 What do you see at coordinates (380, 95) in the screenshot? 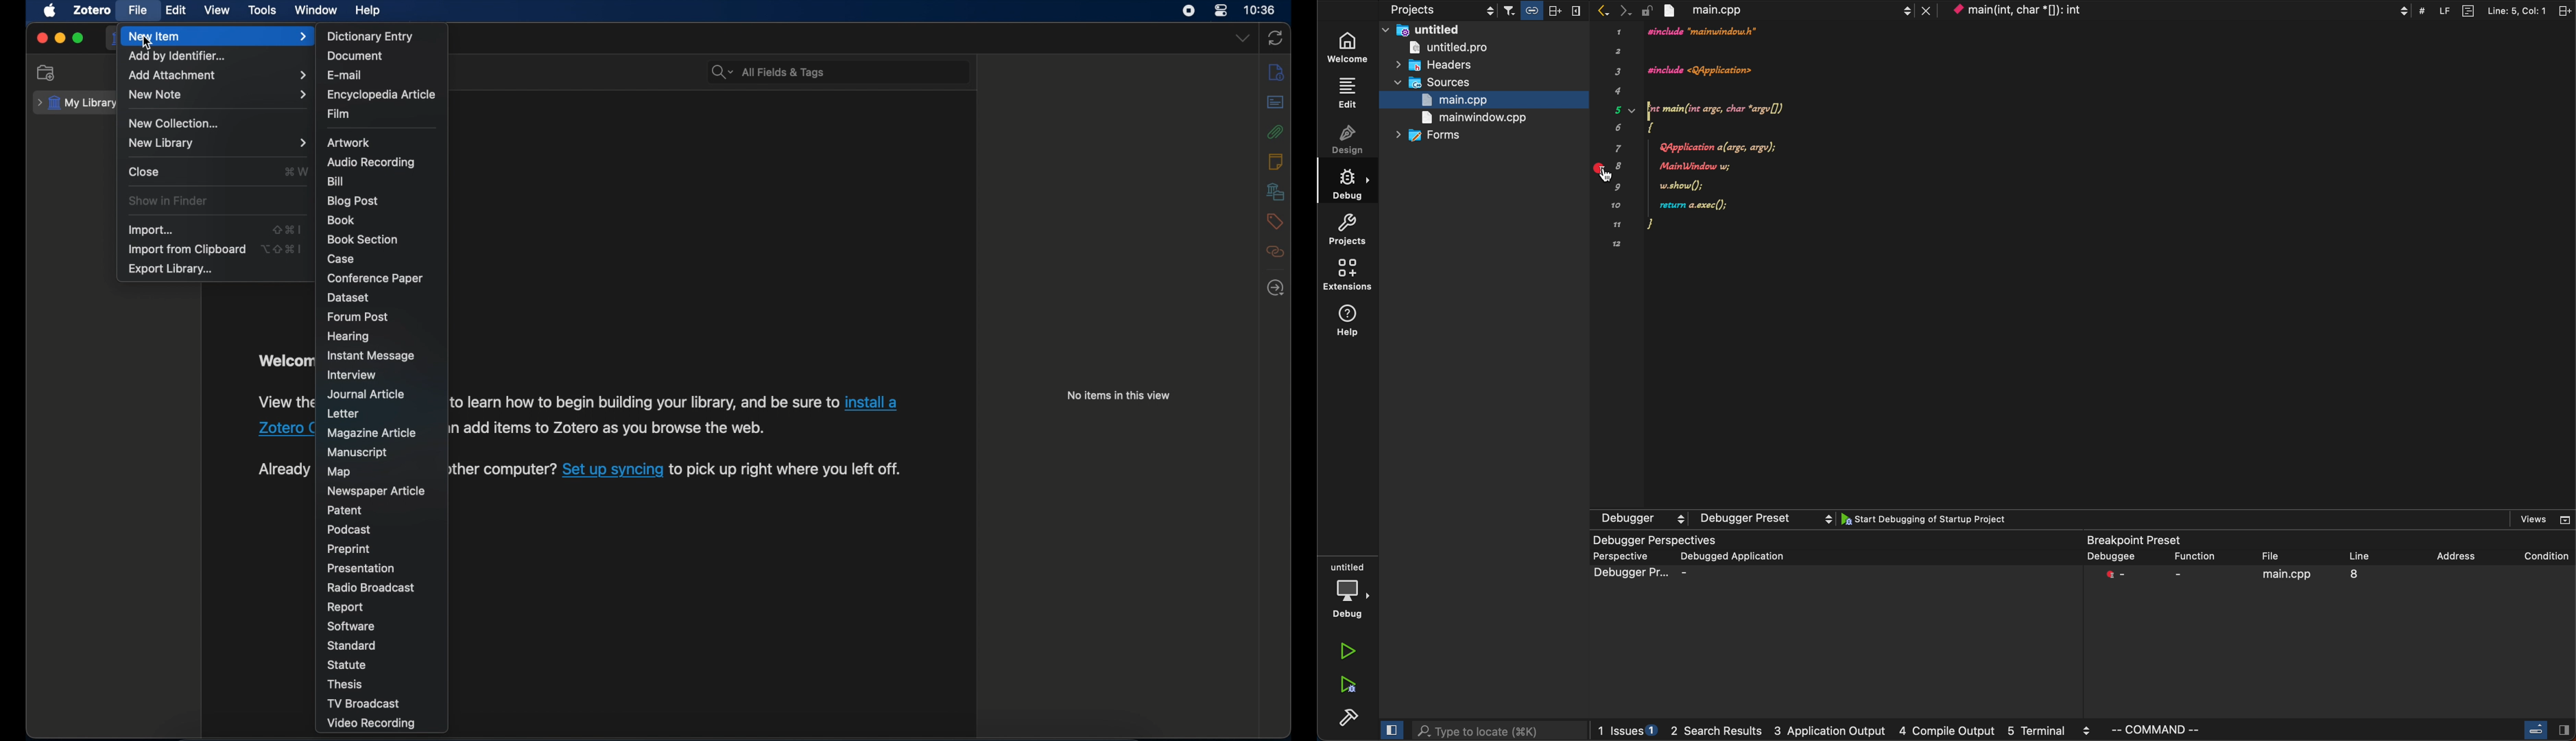
I see `encyclopedia article` at bounding box center [380, 95].